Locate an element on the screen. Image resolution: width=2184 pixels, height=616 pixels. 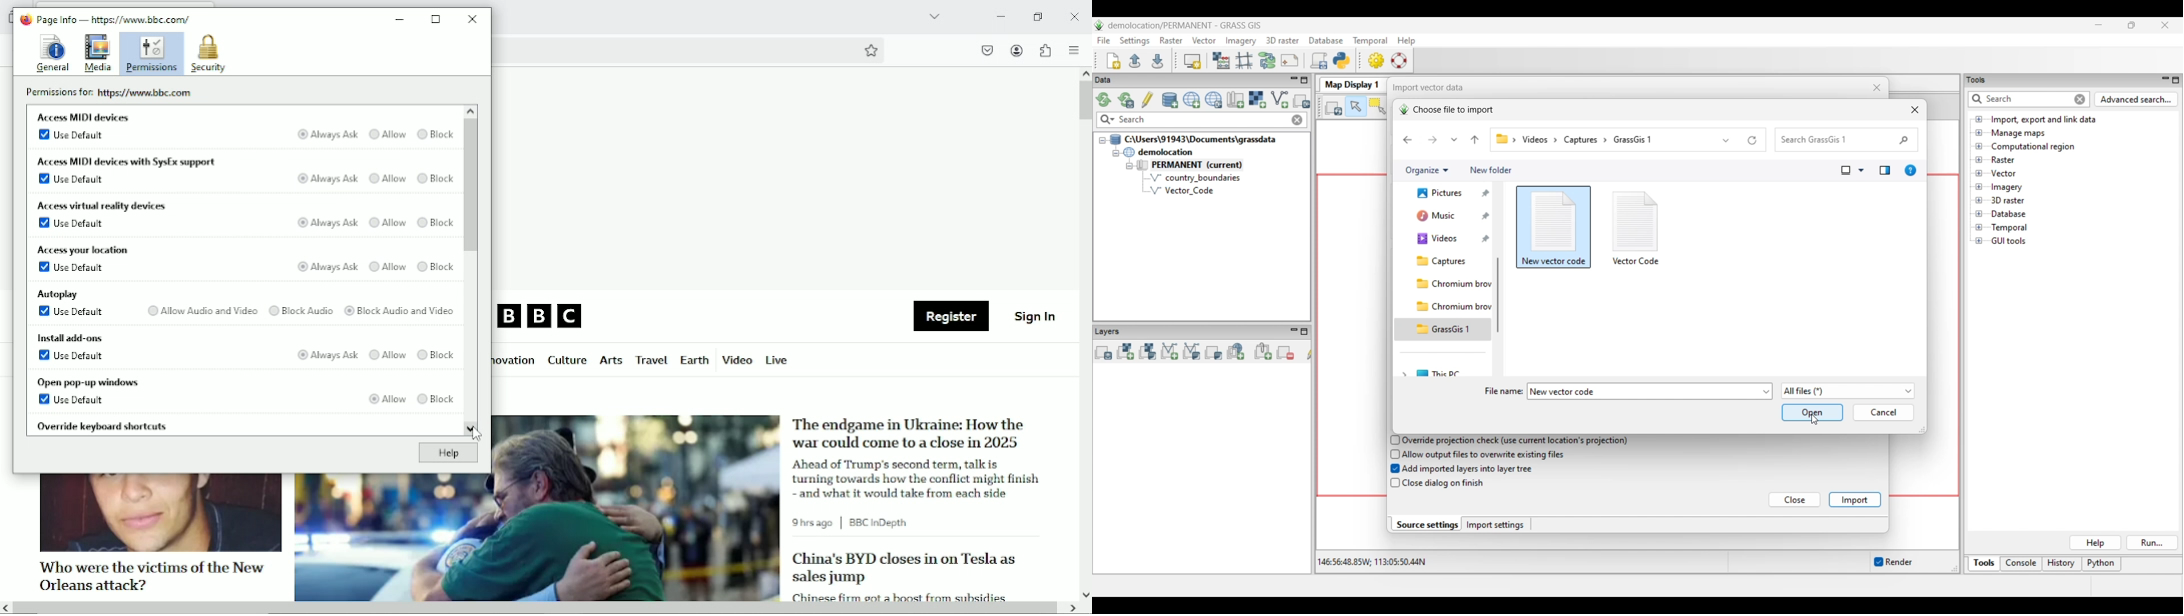
scroll down is located at coordinates (469, 428).